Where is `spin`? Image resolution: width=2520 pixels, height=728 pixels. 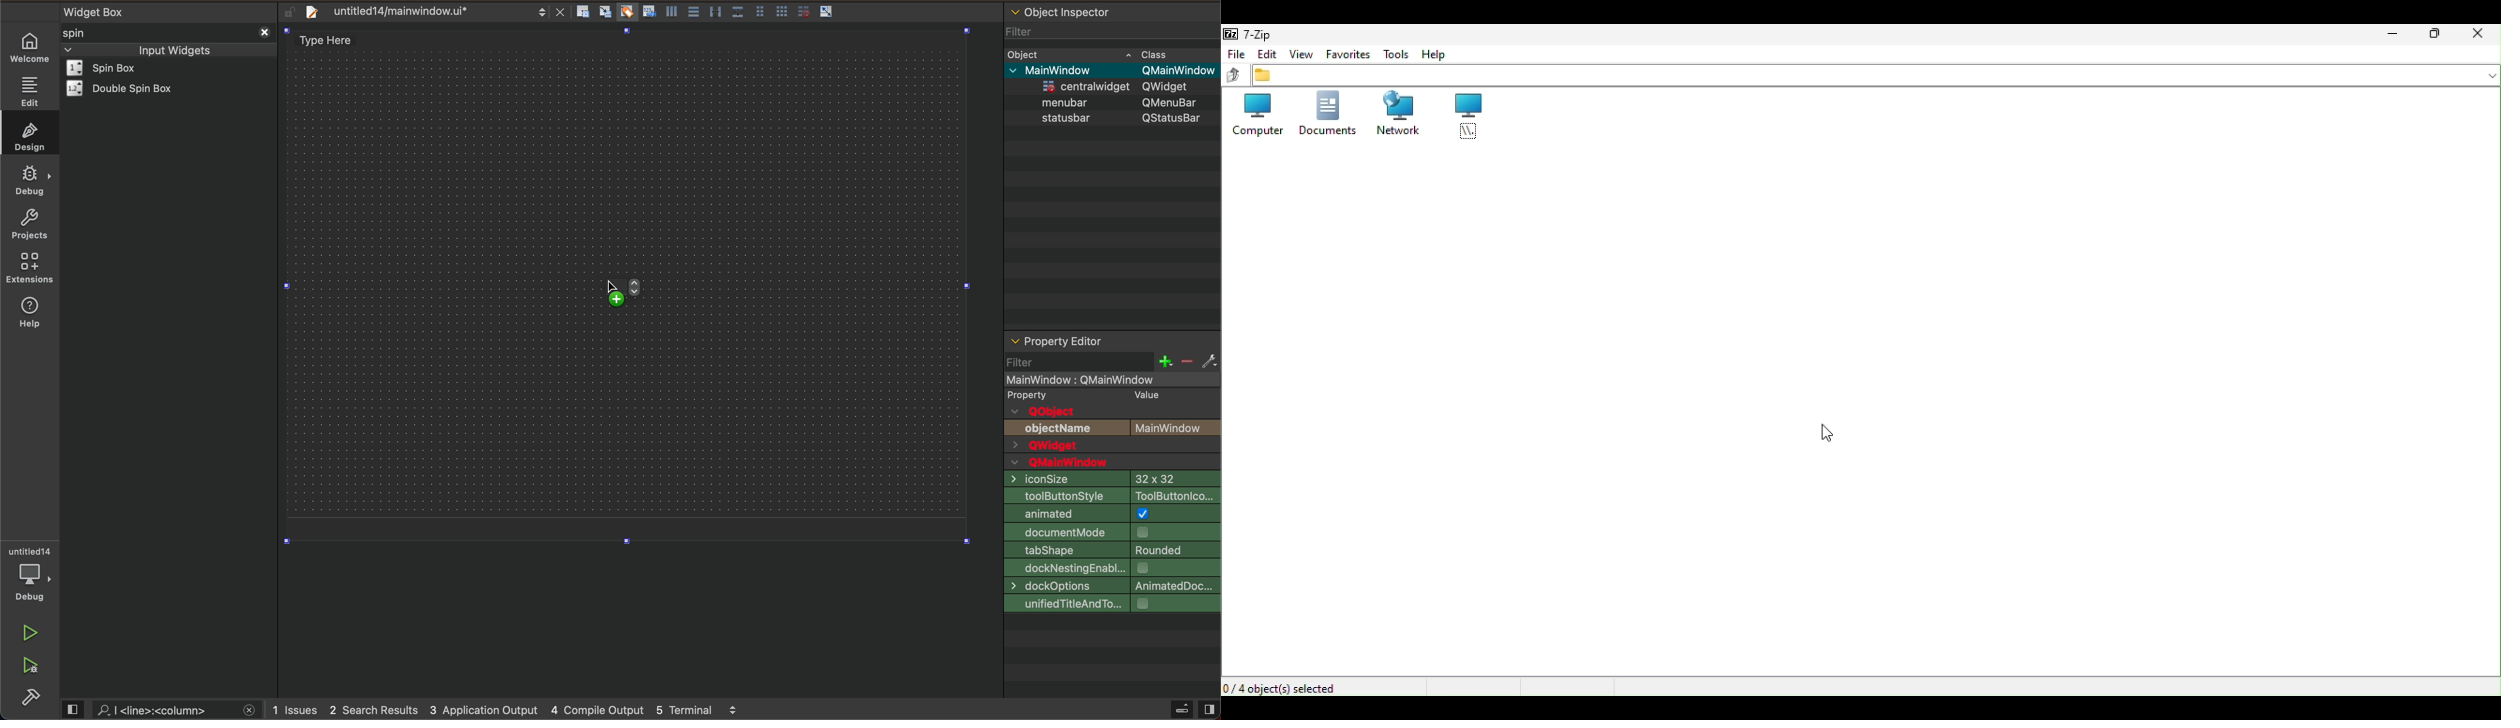
spin is located at coordinates (90, 33).